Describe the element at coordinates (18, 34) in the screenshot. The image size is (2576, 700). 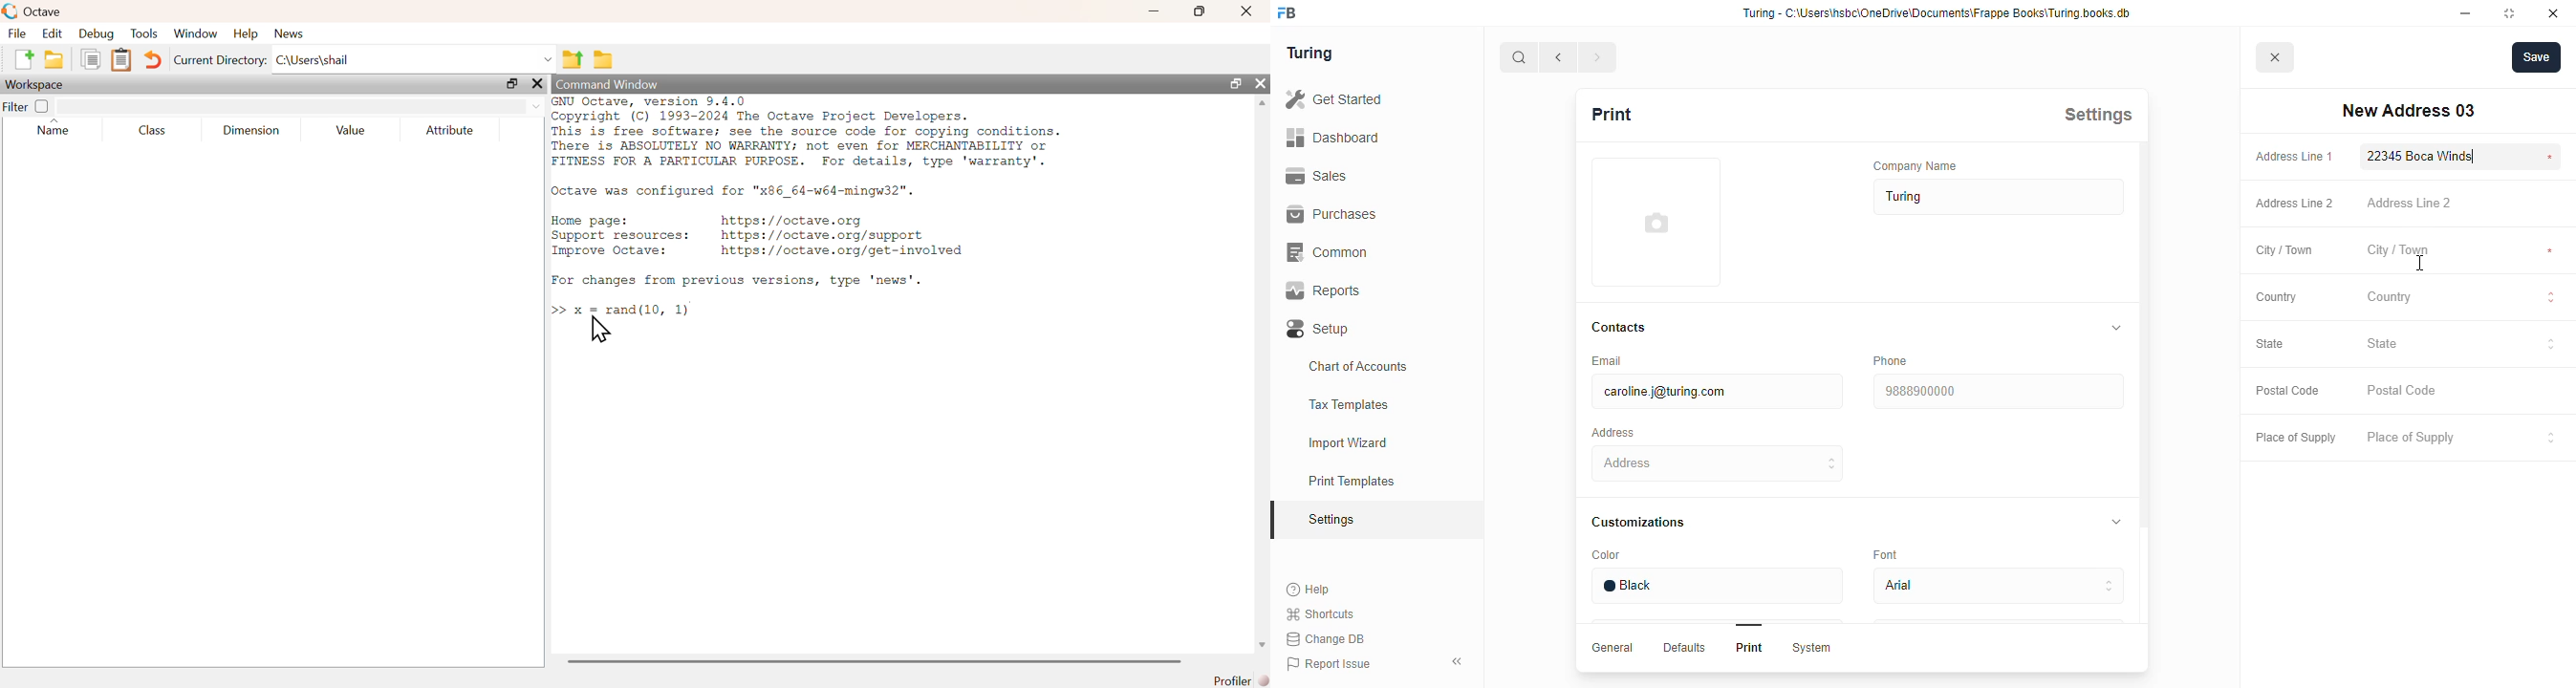
I see `file` at that location.